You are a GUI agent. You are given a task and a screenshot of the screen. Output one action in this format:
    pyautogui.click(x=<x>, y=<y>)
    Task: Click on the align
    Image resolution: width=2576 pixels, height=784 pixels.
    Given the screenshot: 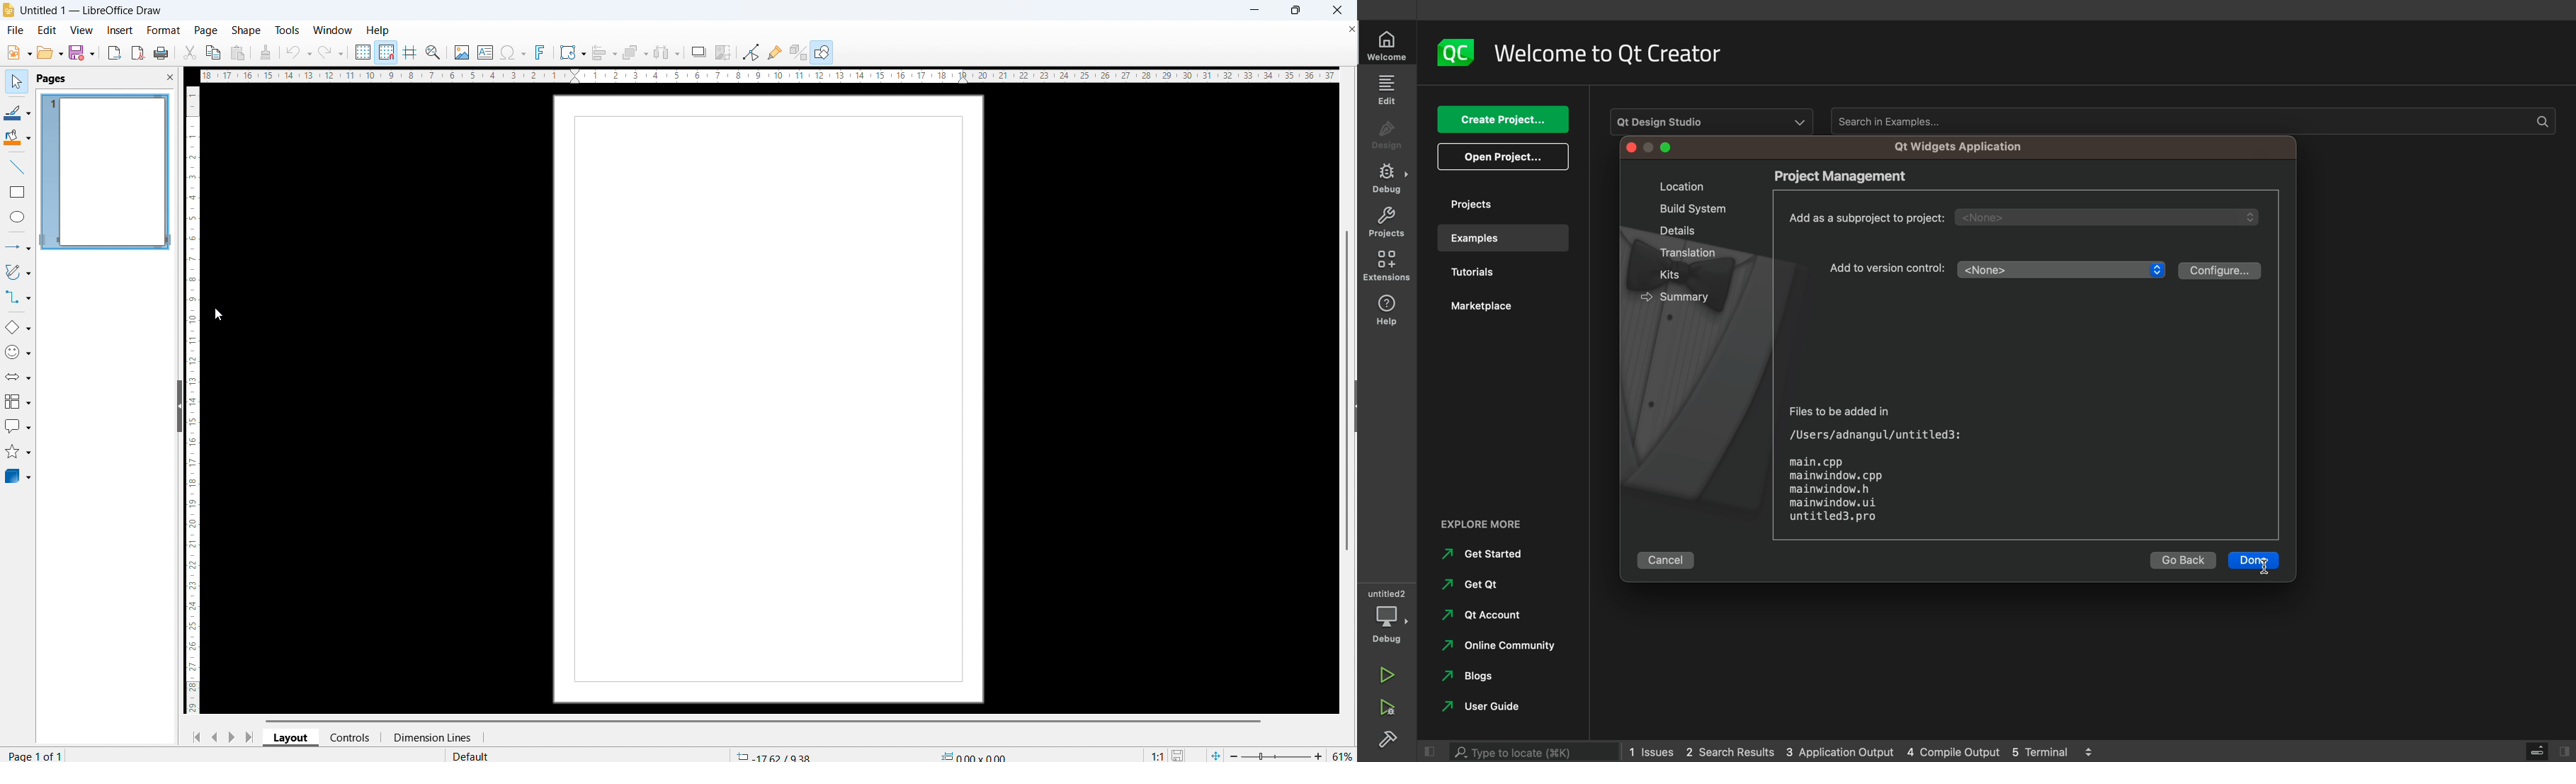 What is the action you would take?
    pyautogui.click(x=604, y=52)
    